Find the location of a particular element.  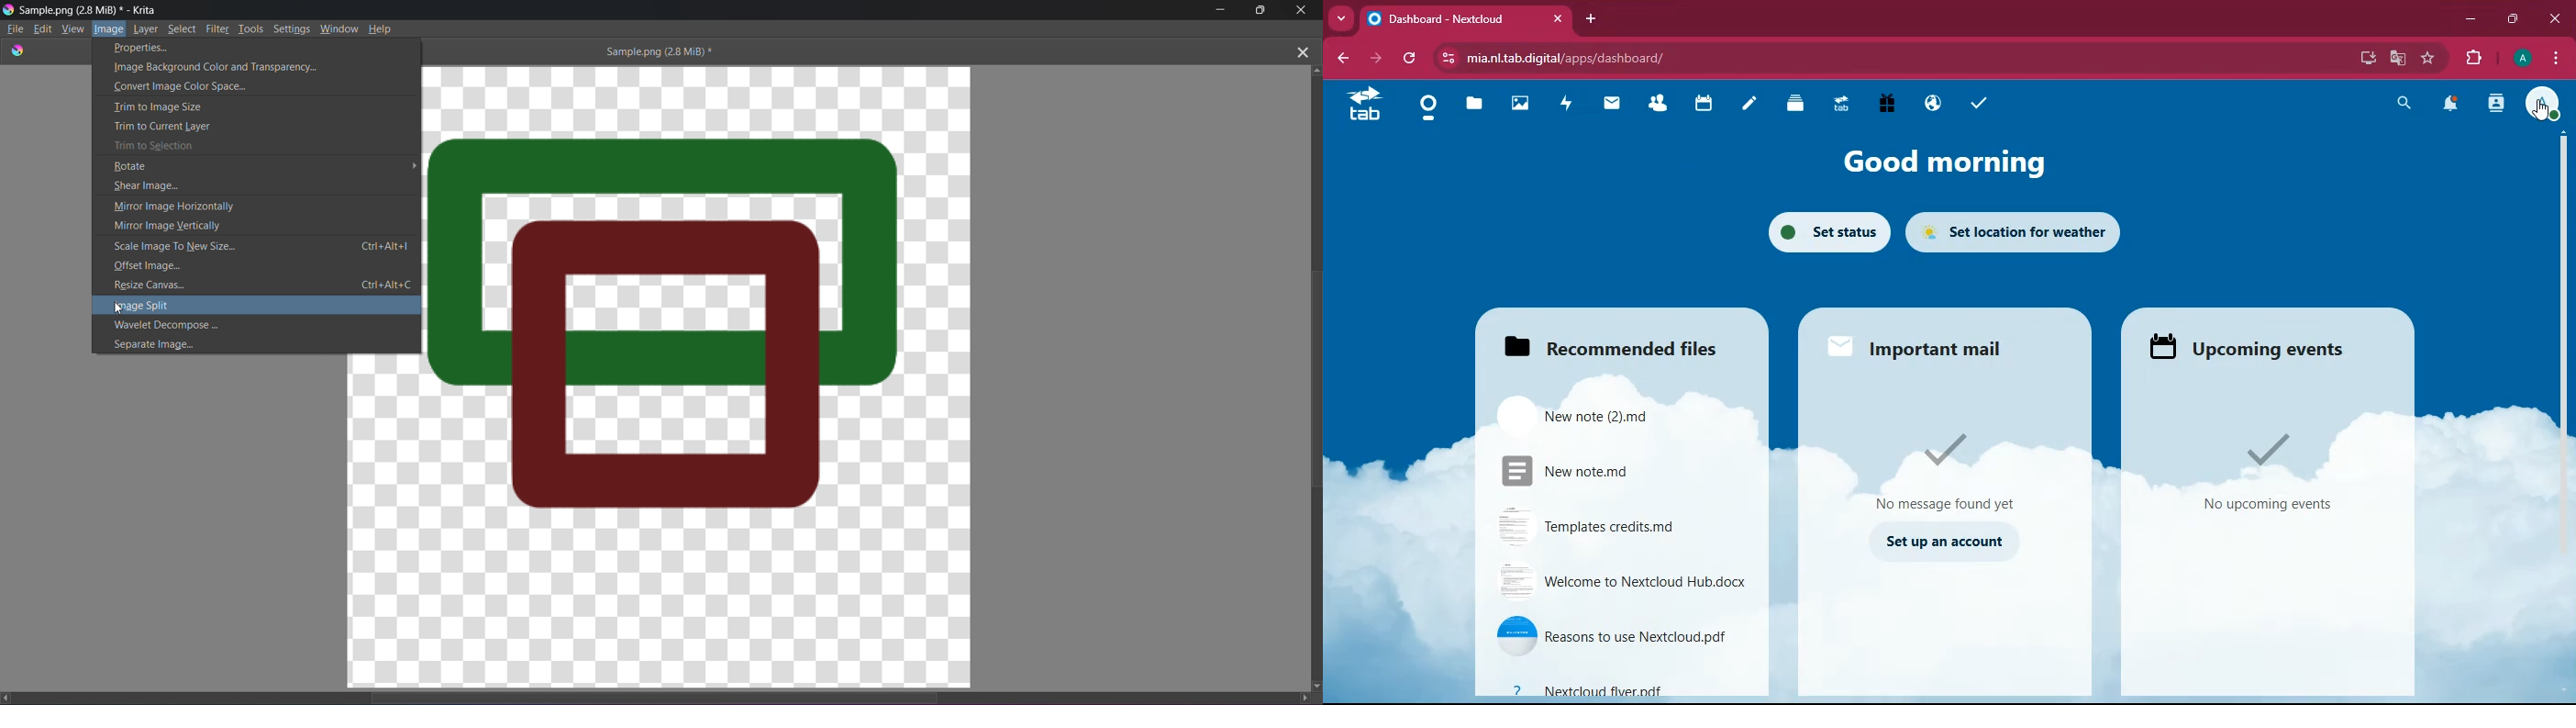

maximize is located at coordinates (2509, 17).